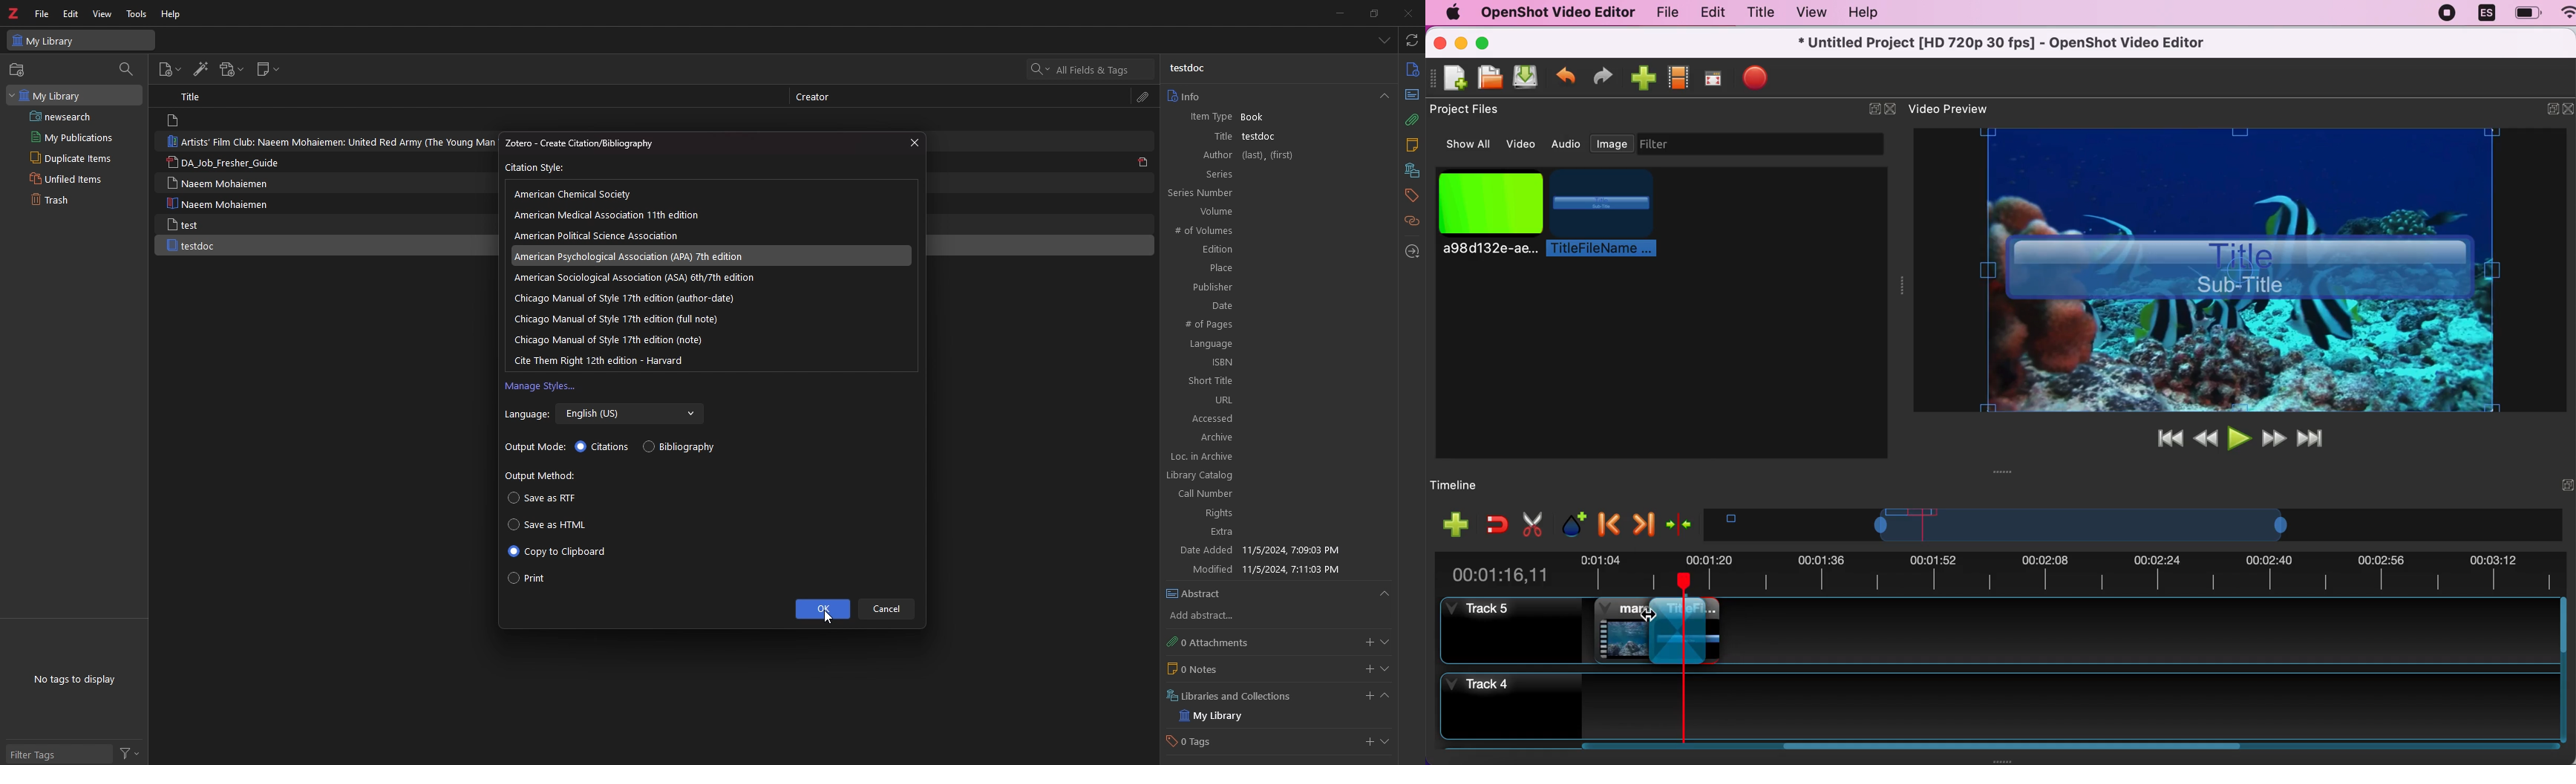 This screenshot has height=784, width=2576. Describe the element at coordinates (19, 70) in the screenshot. I see `new collection` at that location.